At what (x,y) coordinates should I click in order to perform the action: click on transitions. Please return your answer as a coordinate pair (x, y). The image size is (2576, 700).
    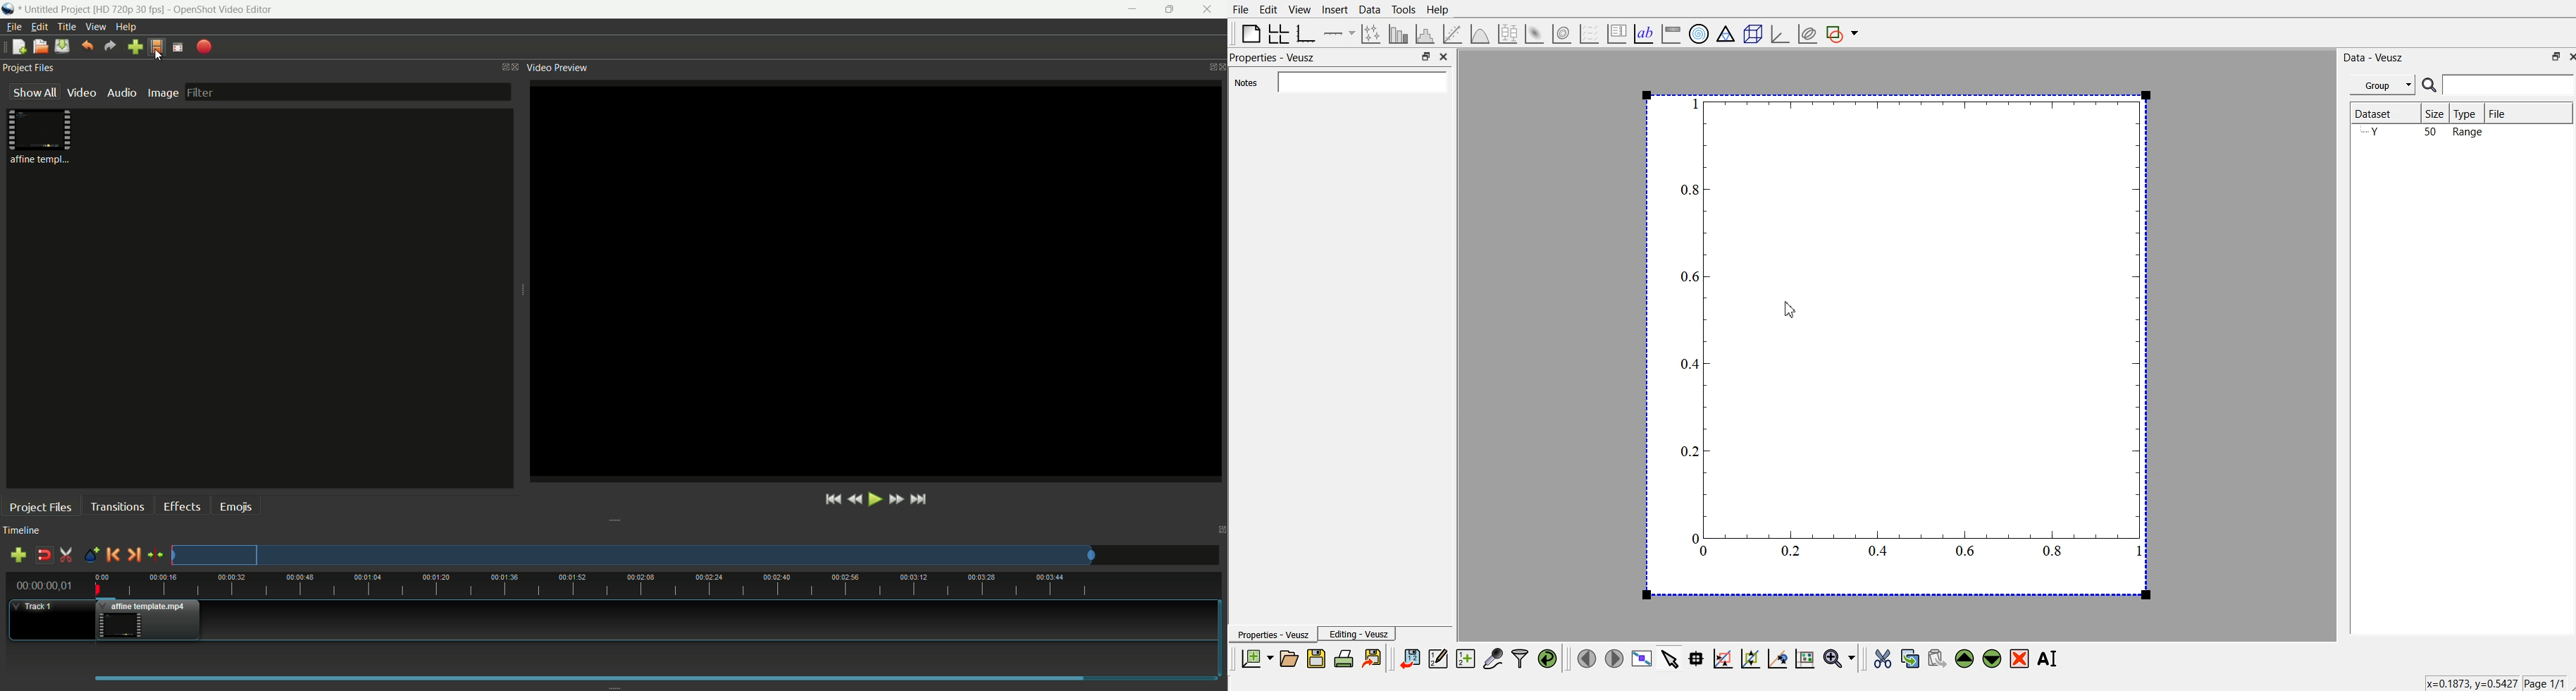
    Looking at the image, I should click on (116, 507).